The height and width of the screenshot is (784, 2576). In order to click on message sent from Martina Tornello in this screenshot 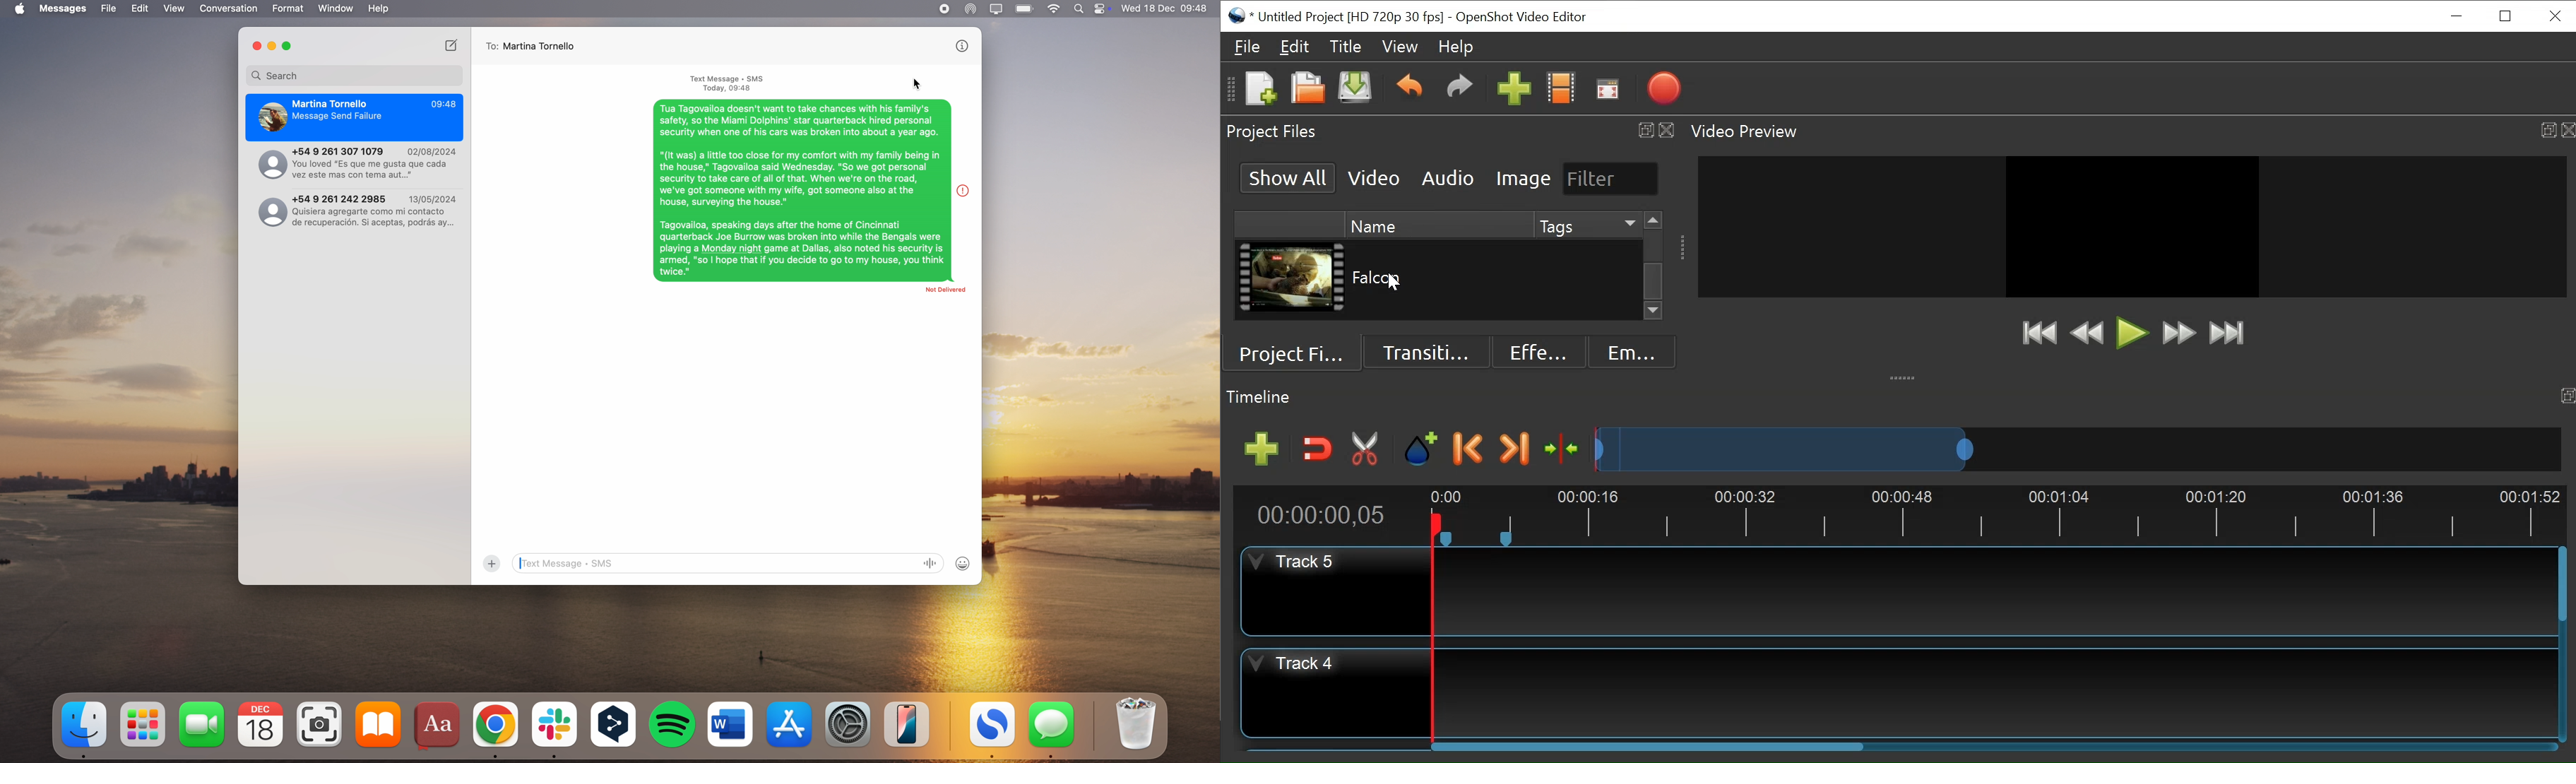, I will do `click(355, 118)`.